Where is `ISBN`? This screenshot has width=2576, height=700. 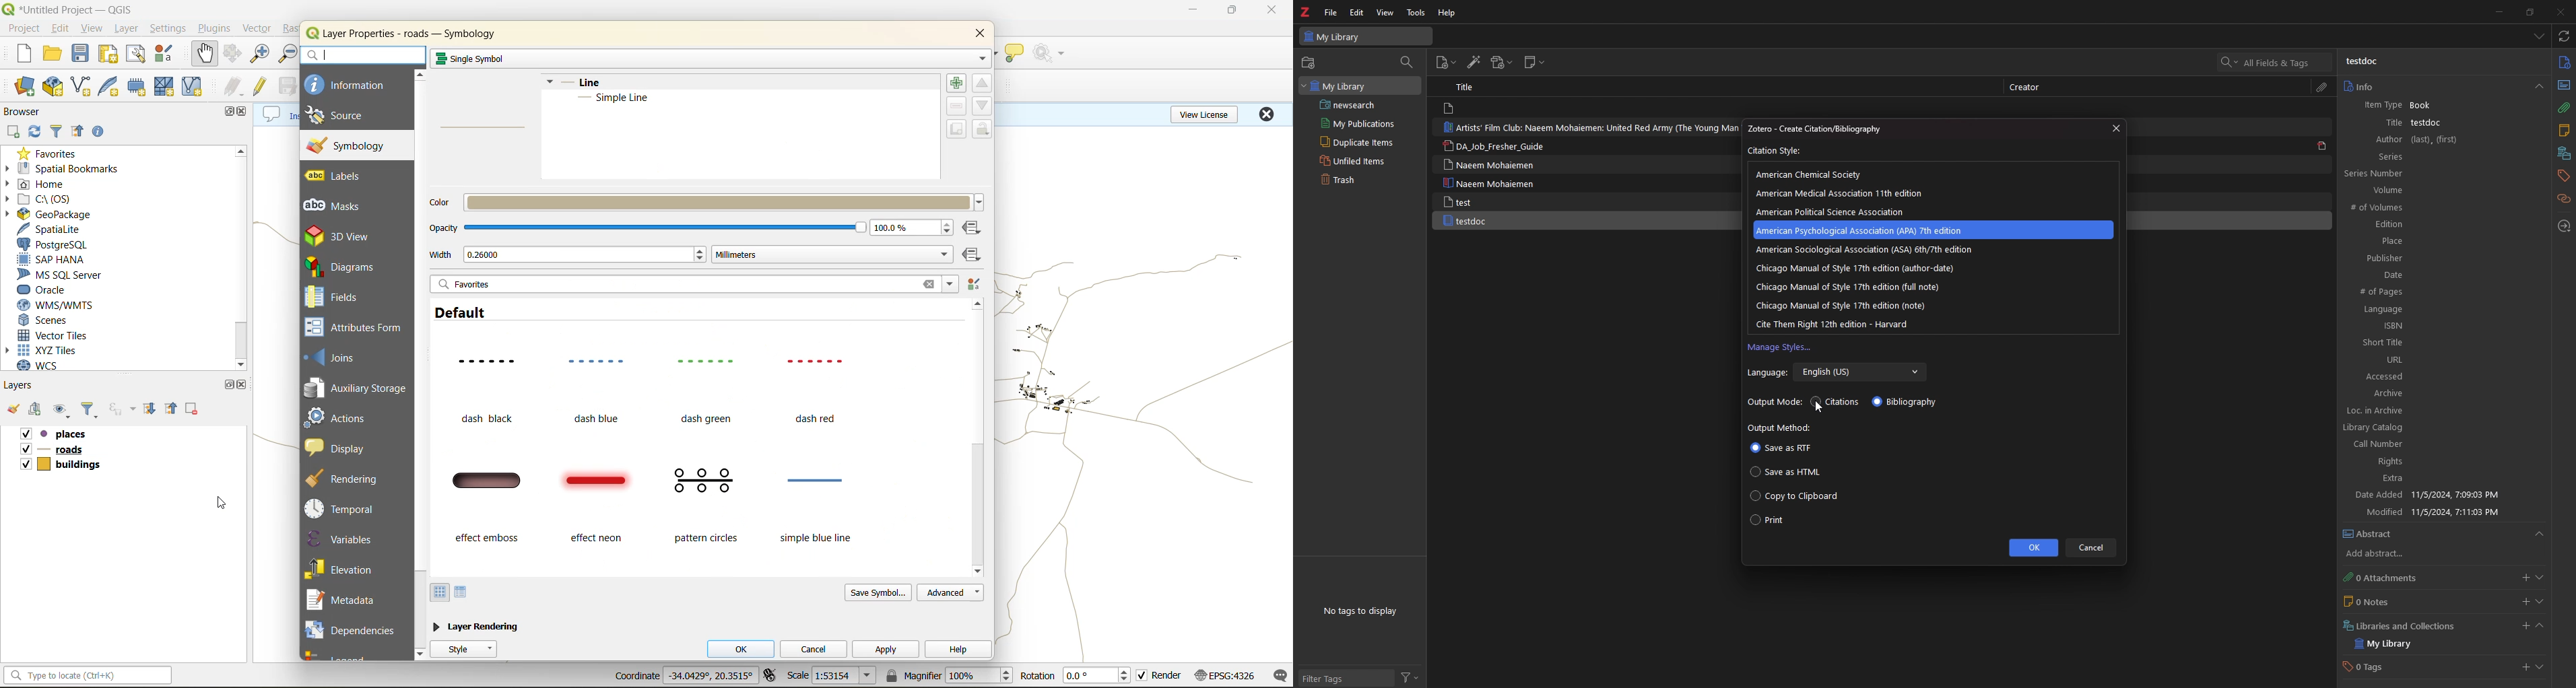 ISBN is located at coordinates (2439, 326).